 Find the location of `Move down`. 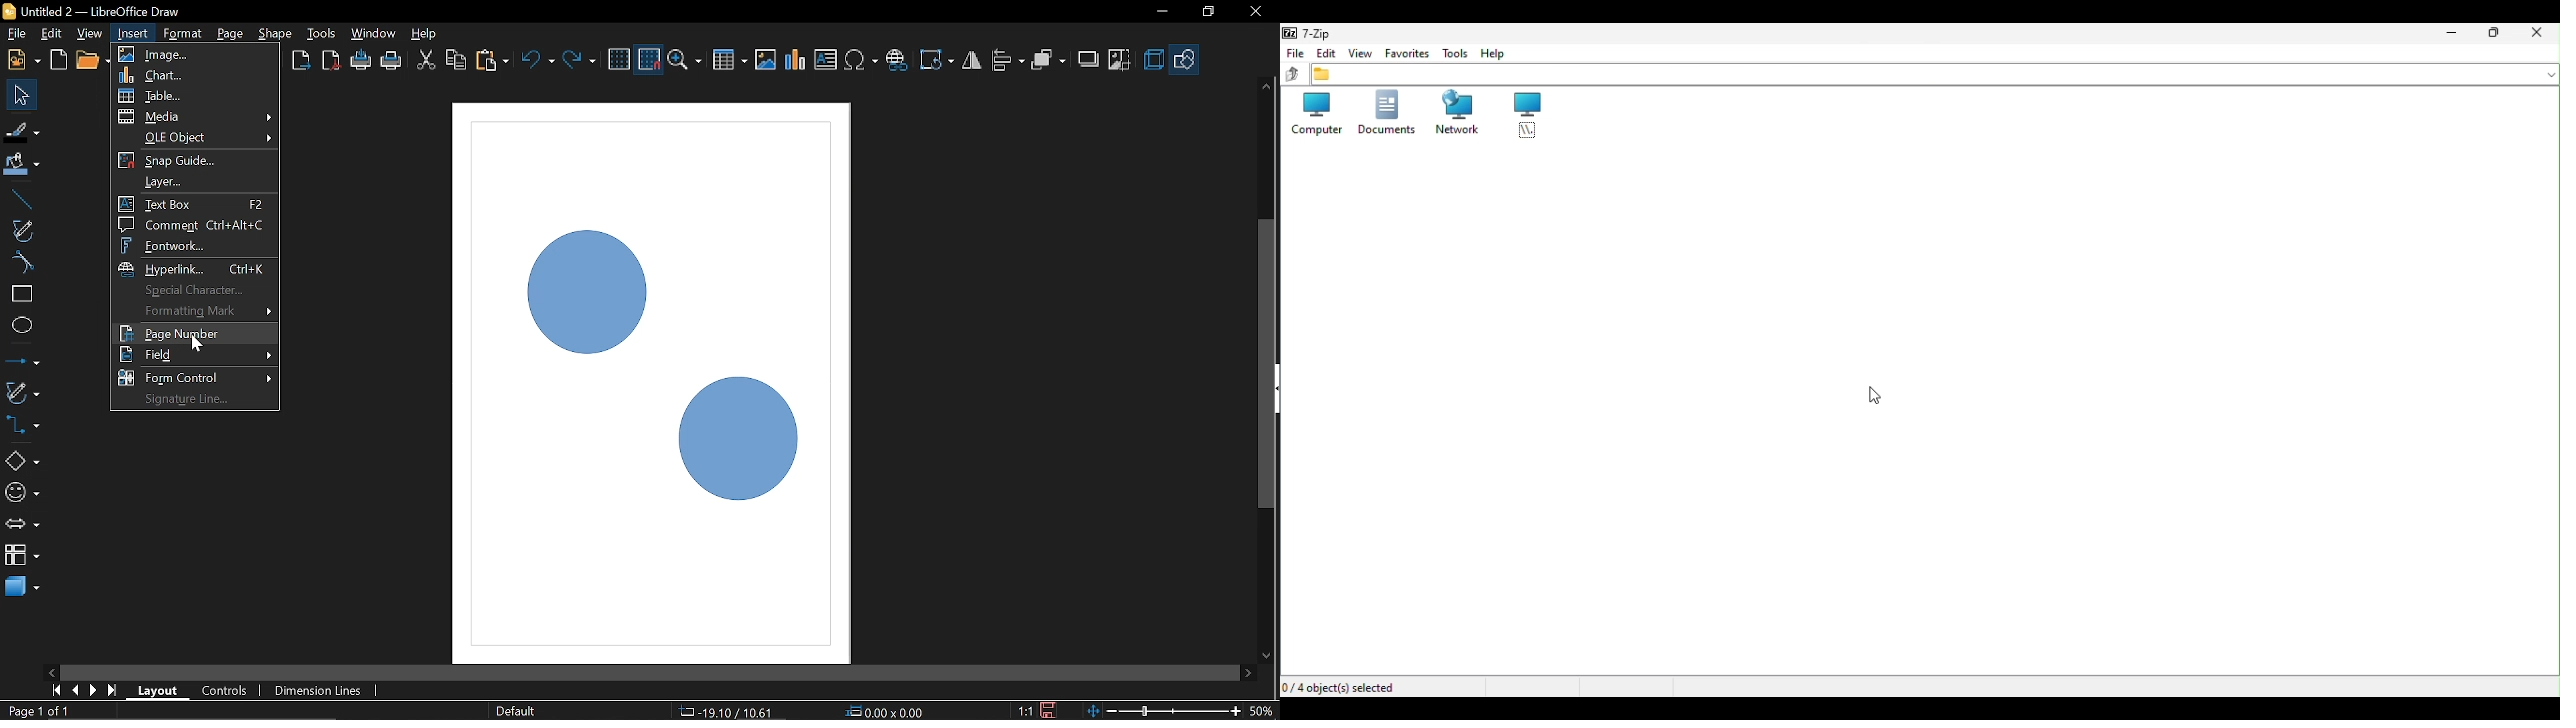

Move down is located at coordinates (1267, 657).